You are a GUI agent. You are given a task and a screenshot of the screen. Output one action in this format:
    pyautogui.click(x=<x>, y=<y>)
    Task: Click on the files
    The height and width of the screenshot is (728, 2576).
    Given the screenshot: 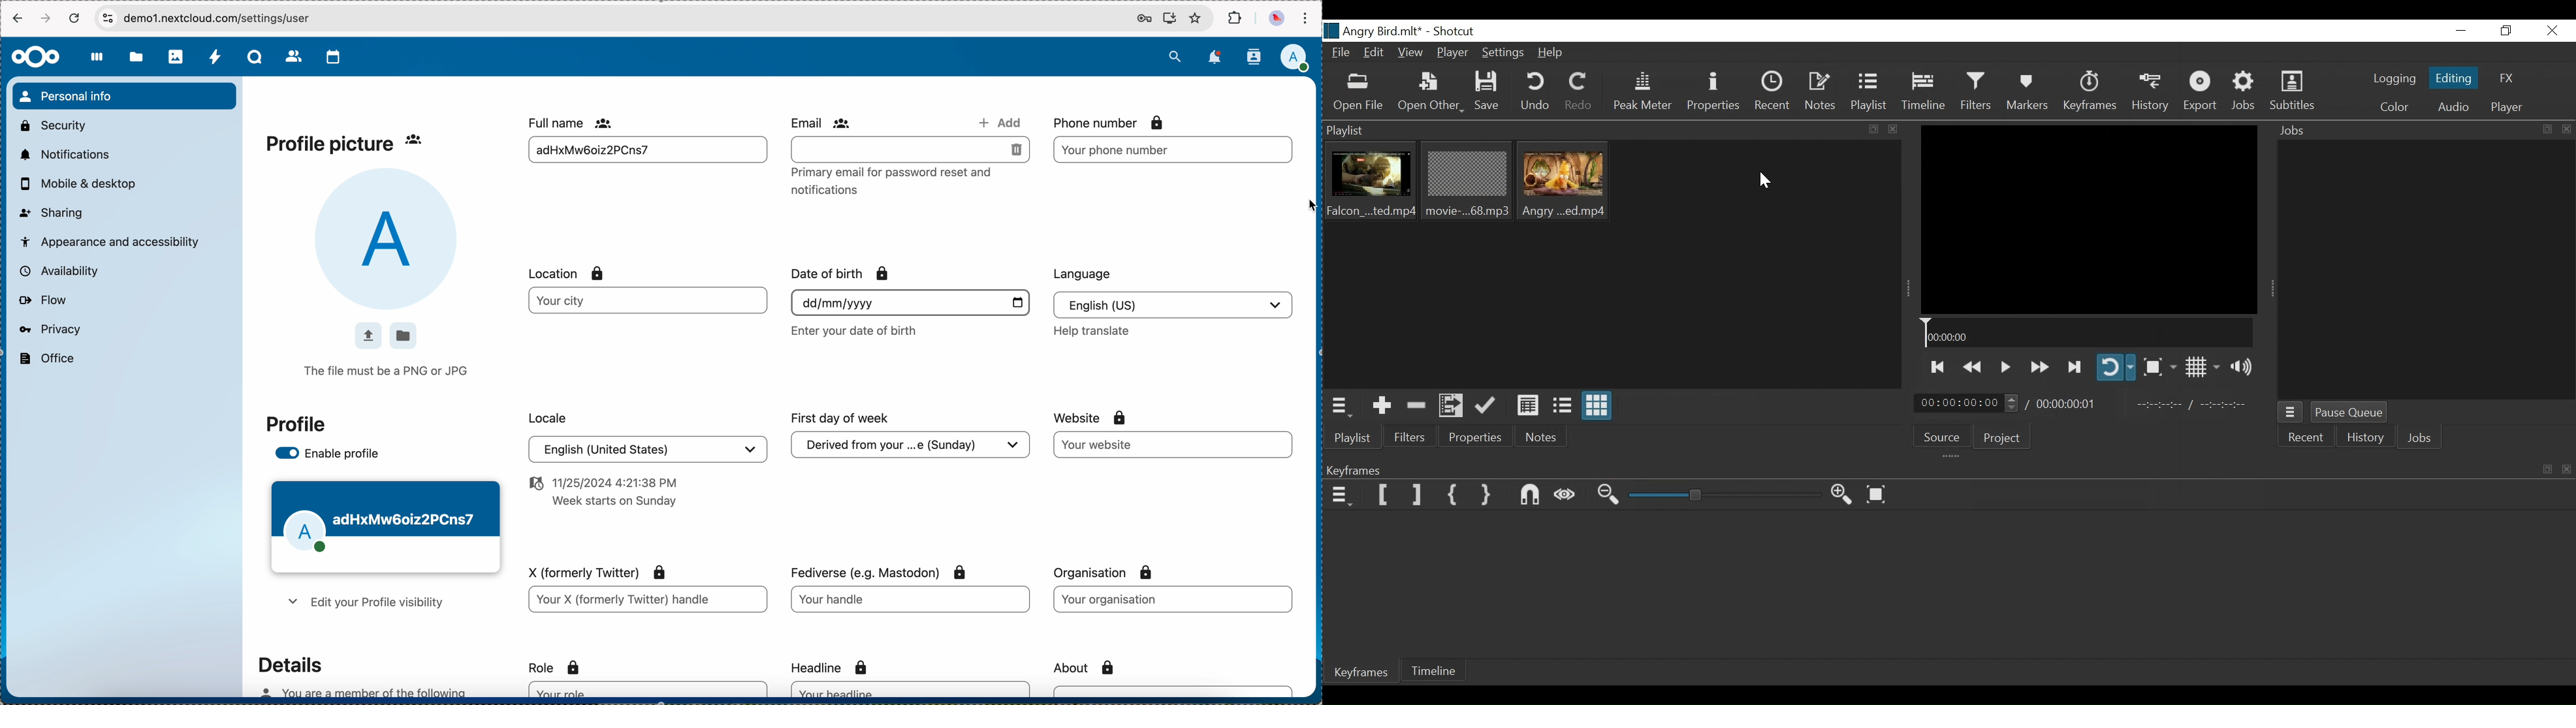 What is the action you would take?
    pyautogui.click(x=136, y=59)
    